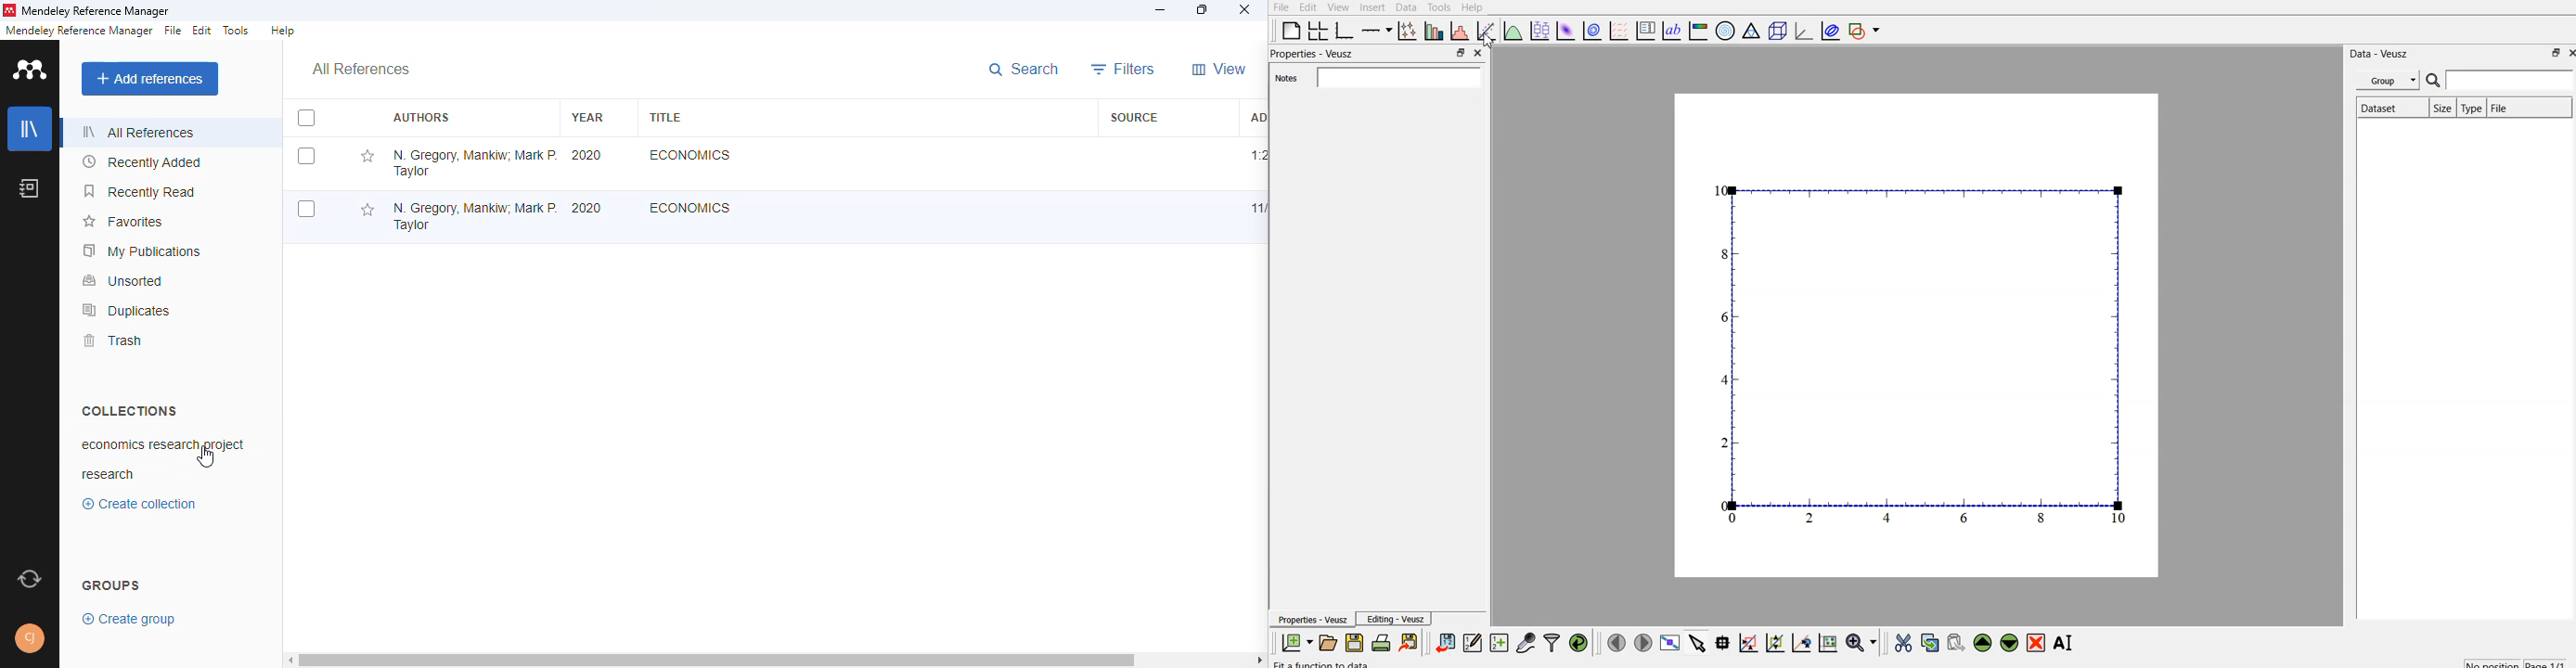 The image size is (2576, 672). I want to click on title, so click(664, 117).